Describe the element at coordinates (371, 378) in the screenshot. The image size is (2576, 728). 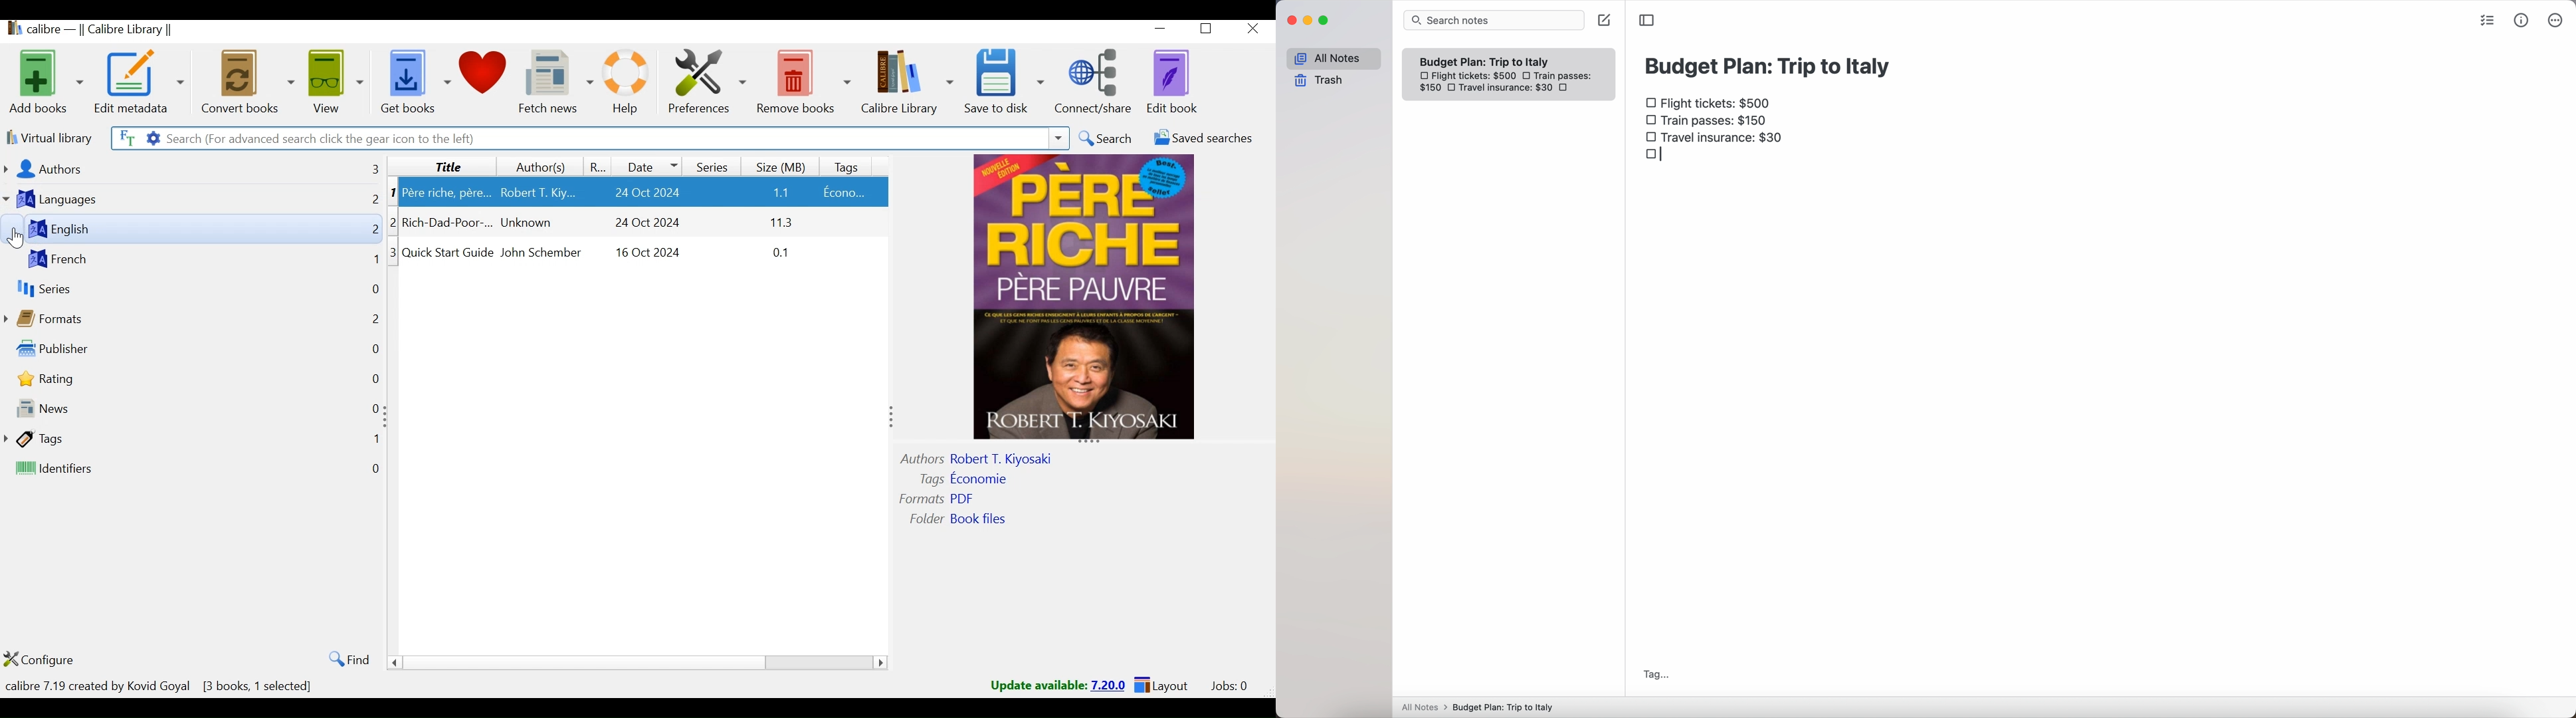
I see `0` at that location.